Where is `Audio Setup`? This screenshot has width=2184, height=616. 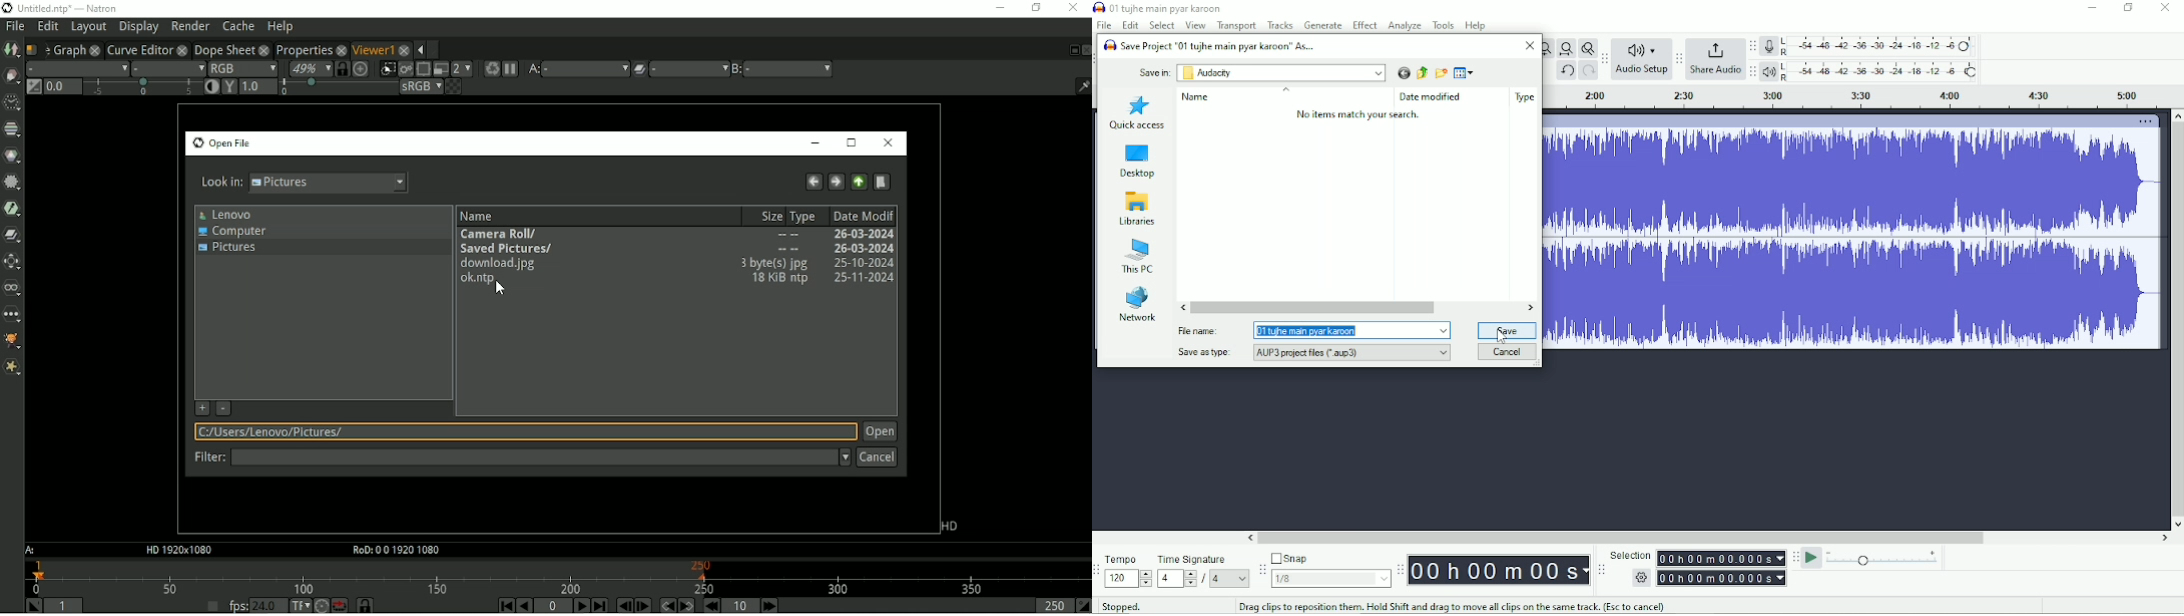 Audio Setup is located at coordinates (1642, 58).